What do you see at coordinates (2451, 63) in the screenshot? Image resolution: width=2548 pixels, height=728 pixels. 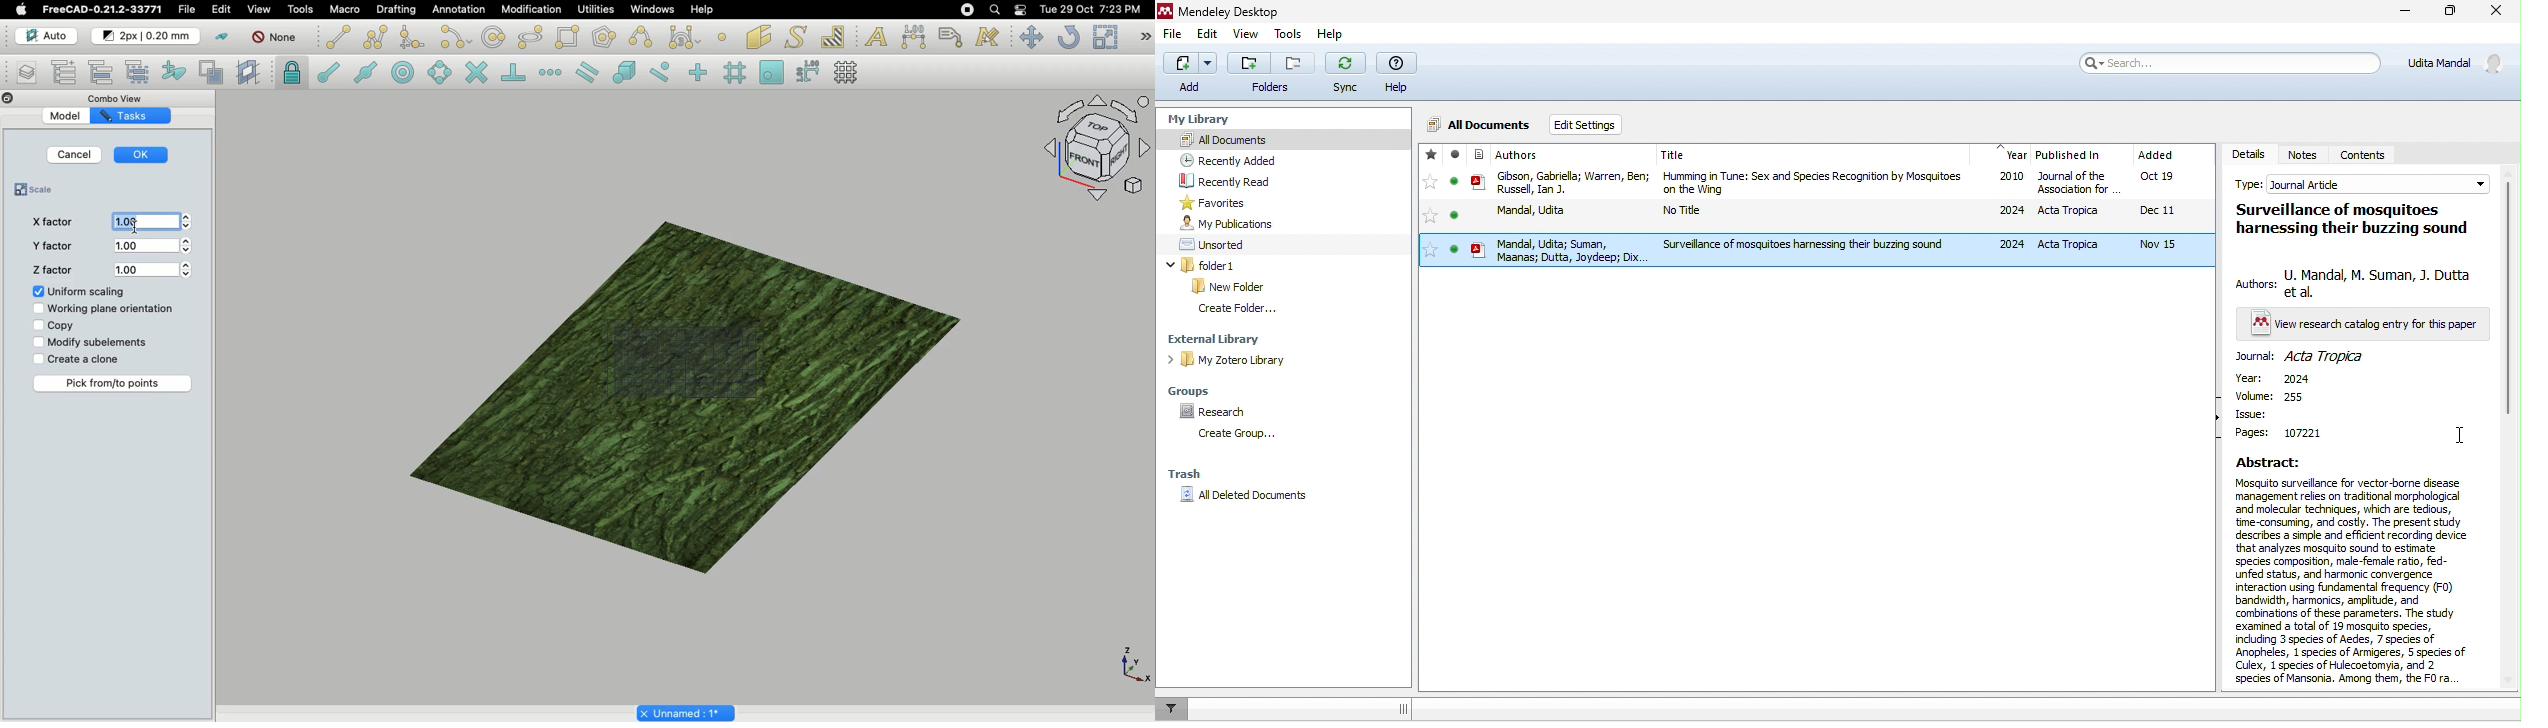 I see `account` at bounding box center [2451, 63].